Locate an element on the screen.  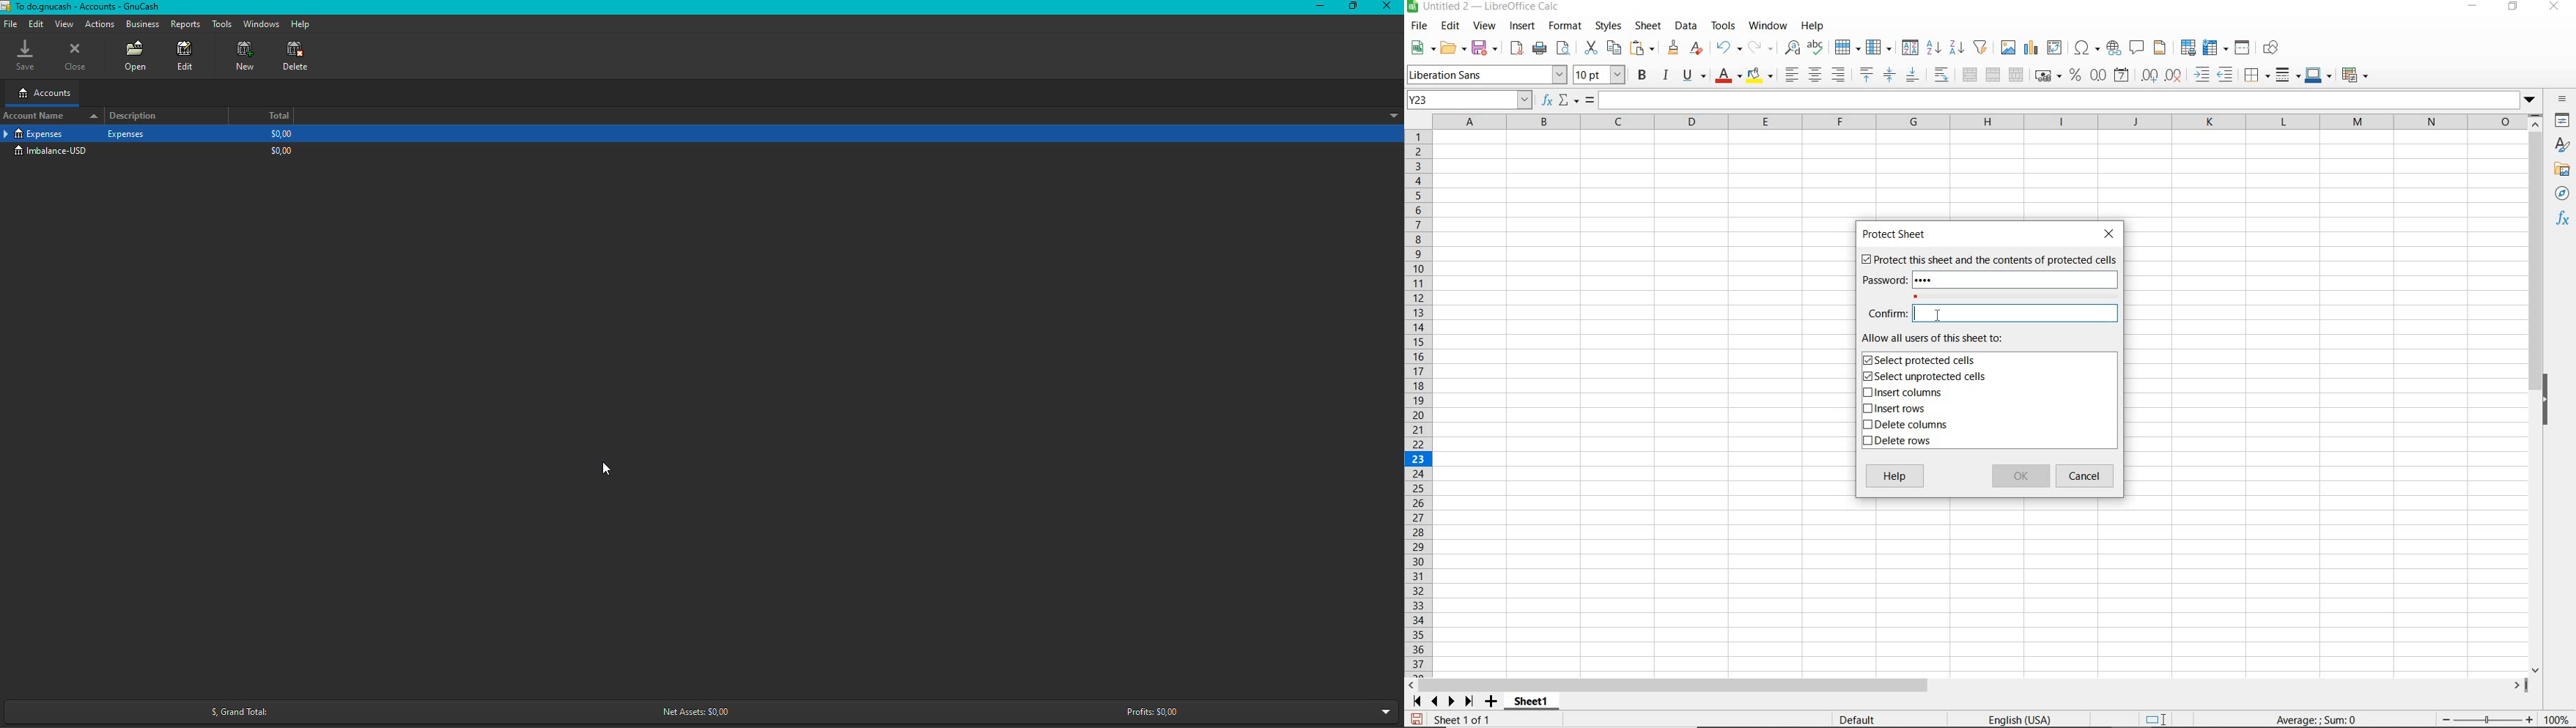
EDITOR is located at coordinates (1914, 314).